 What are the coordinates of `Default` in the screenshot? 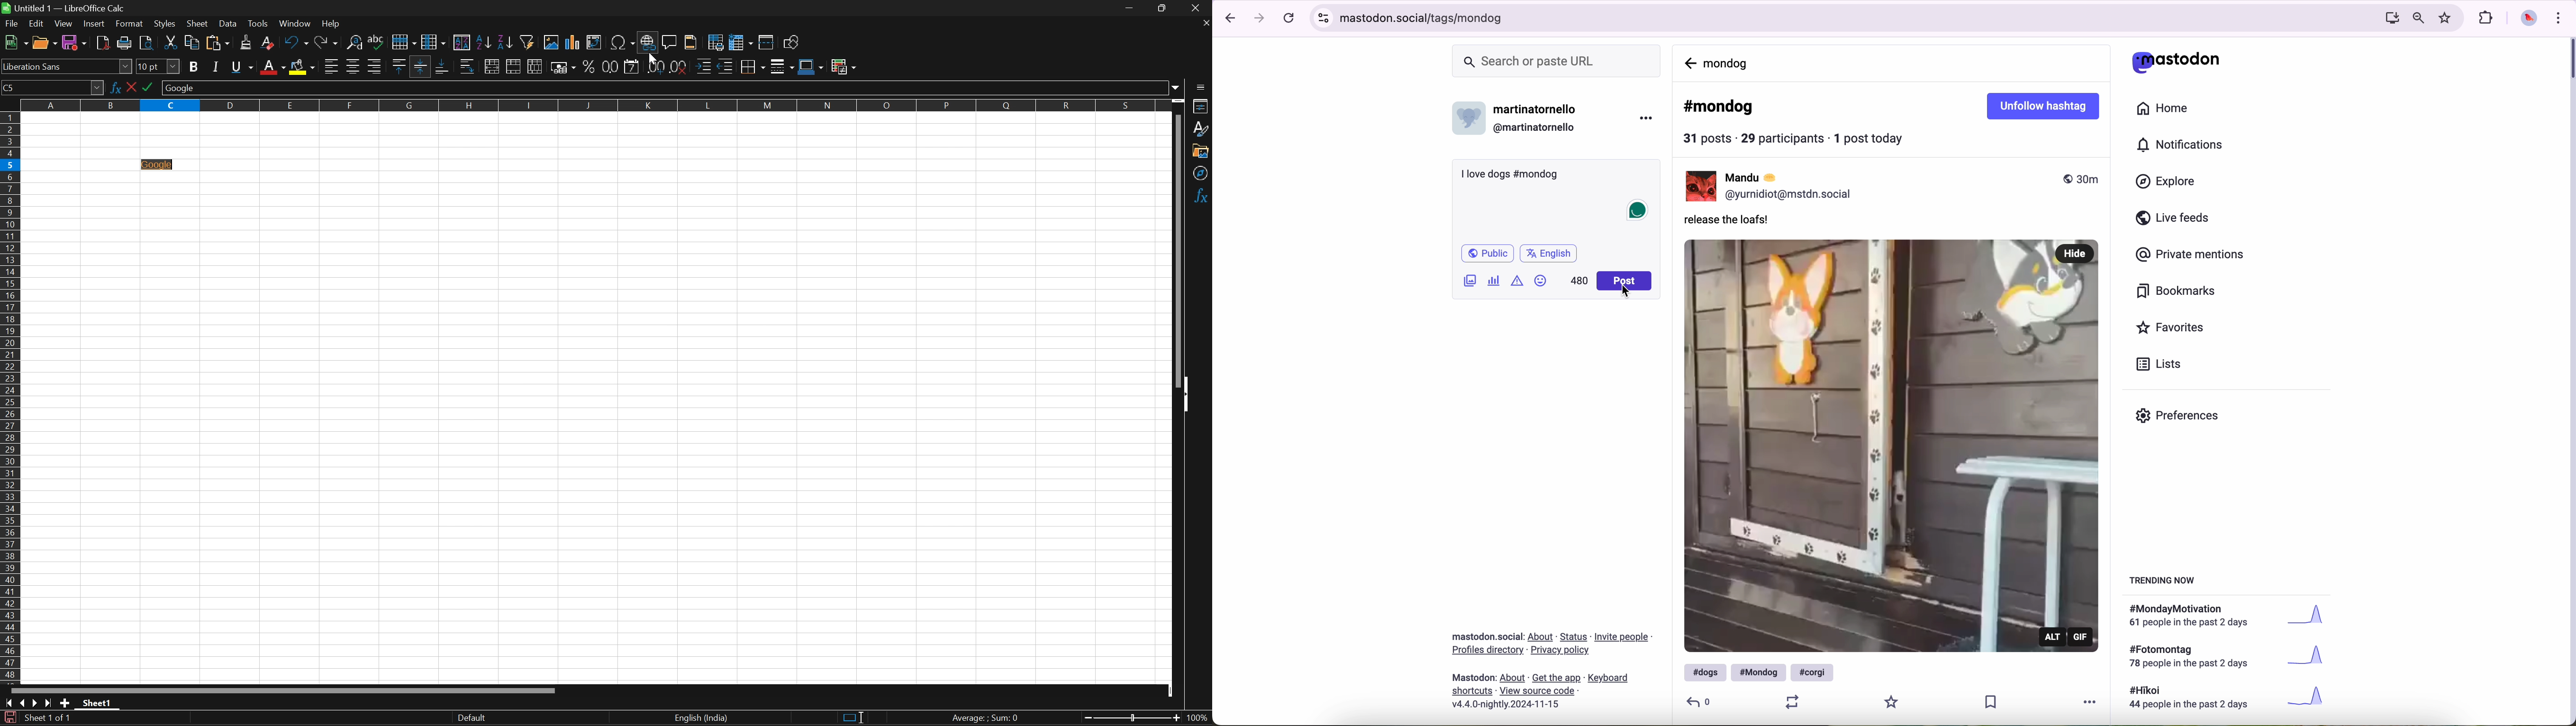 It's located at (470, 717).